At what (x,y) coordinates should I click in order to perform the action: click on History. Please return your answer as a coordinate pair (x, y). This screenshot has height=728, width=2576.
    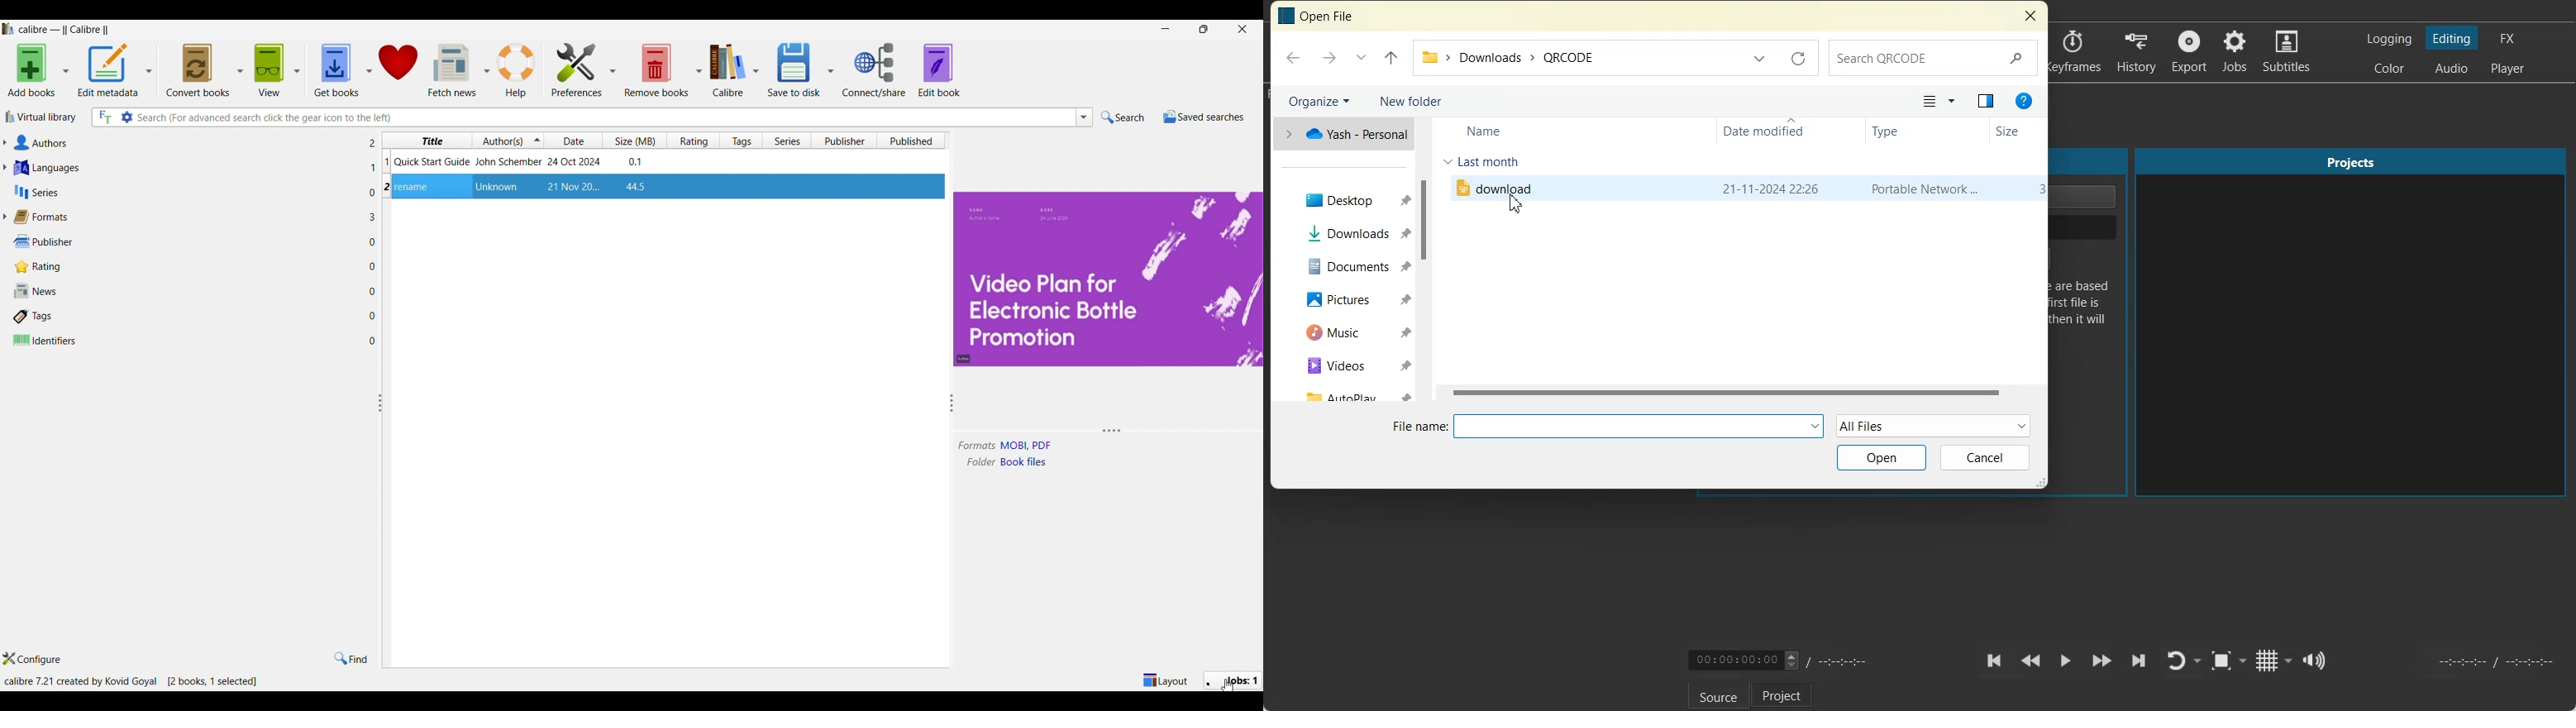
    Looking at the image, I should click on (2135, 51).